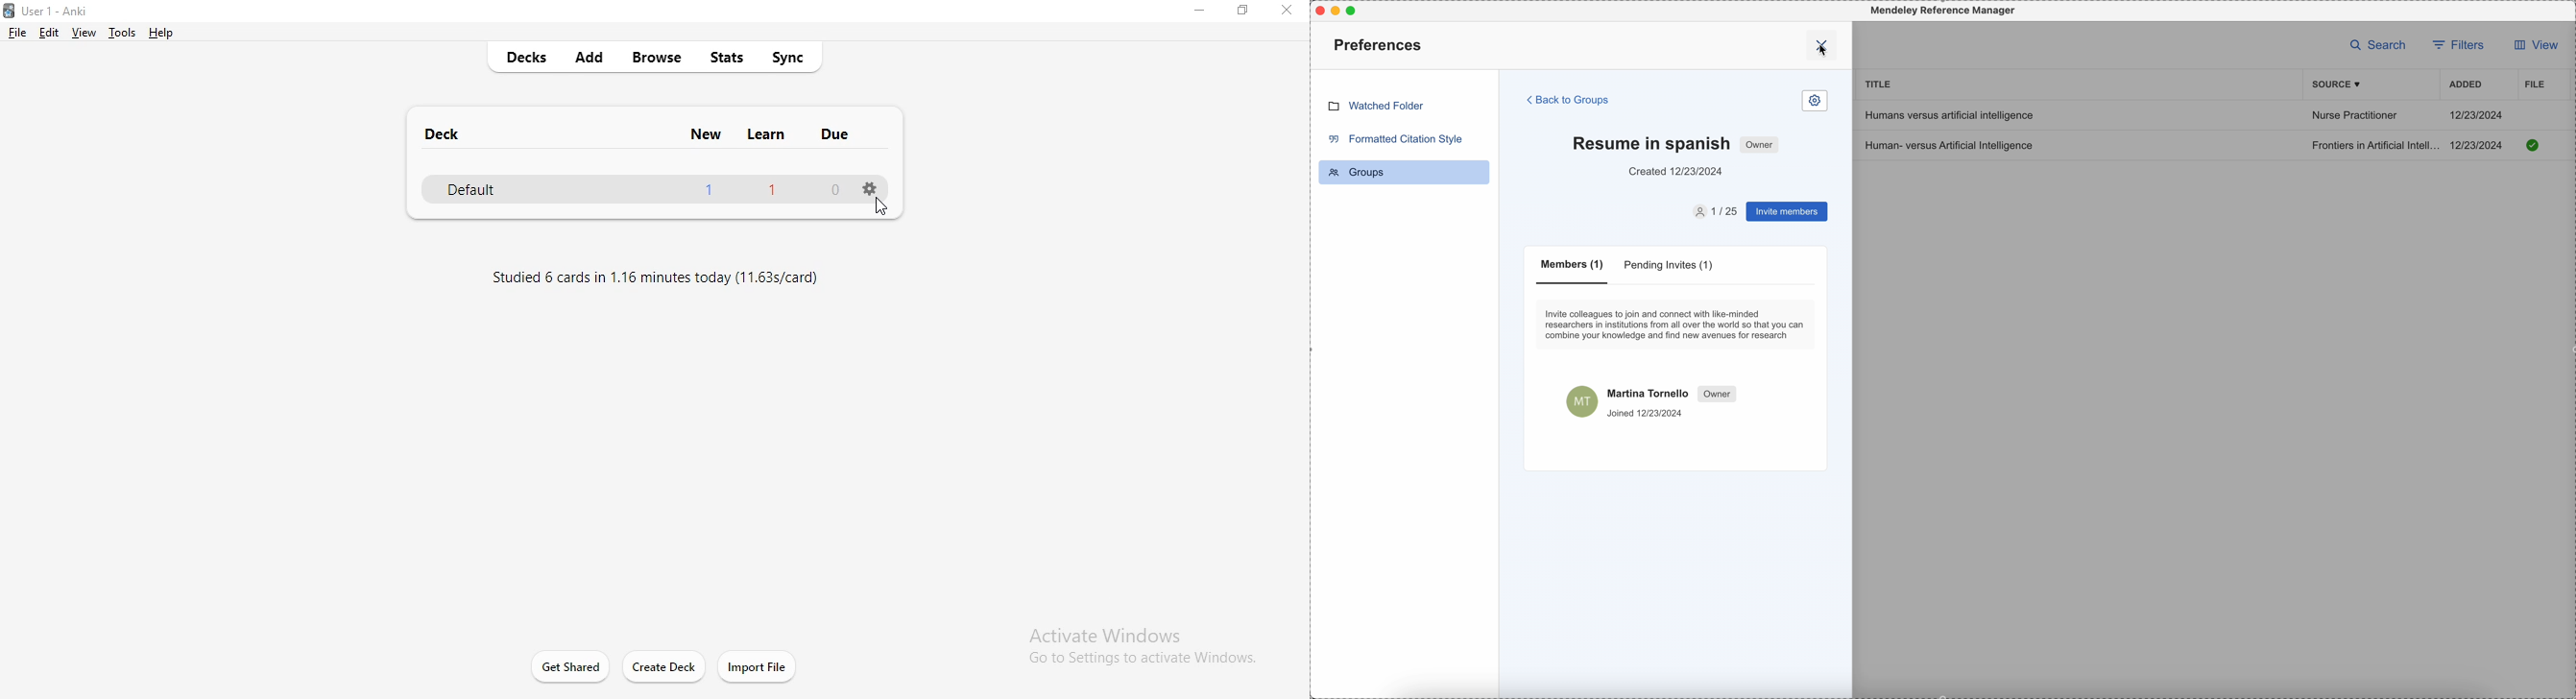 This screenshot has height=700, width=2576. What do you see at coordinates (650, 277) in the screenshot?
I see `text 1` at bounding box center [650, 277].